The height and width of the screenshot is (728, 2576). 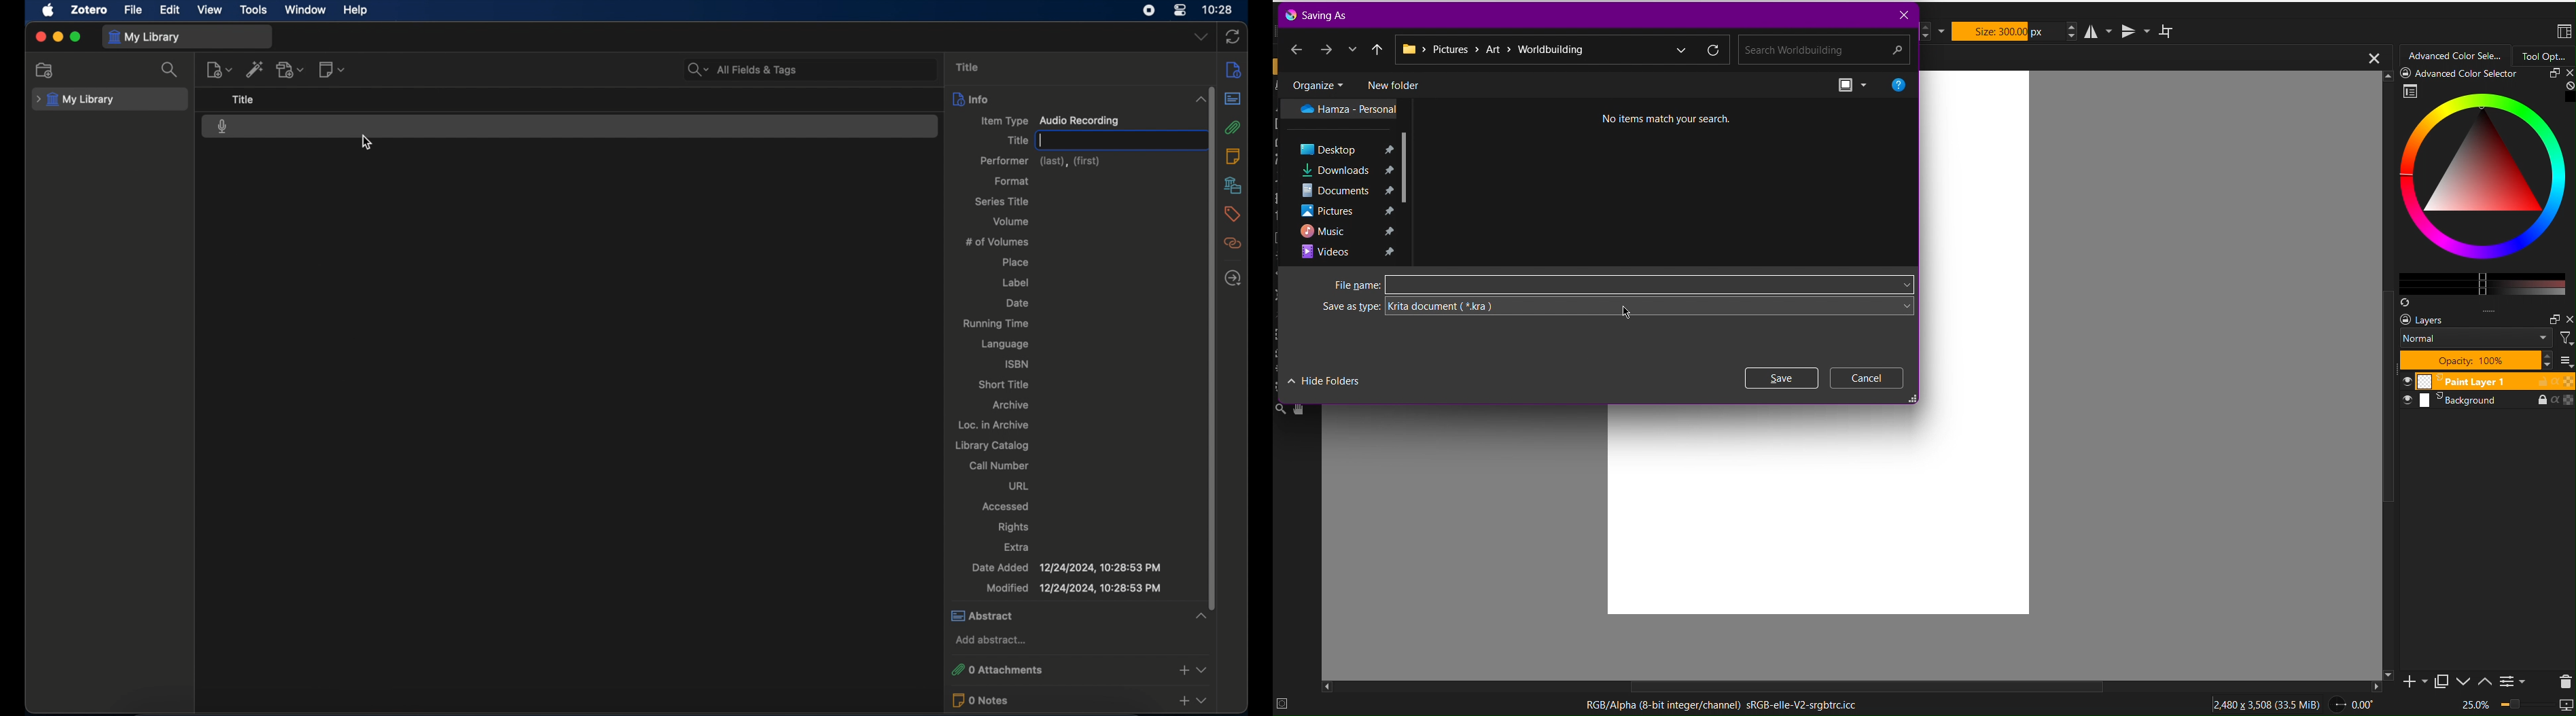 What do you see at coordinates (1335, 191) in the screenshot?
I see `Documents` at bounding box center [1335, 191].